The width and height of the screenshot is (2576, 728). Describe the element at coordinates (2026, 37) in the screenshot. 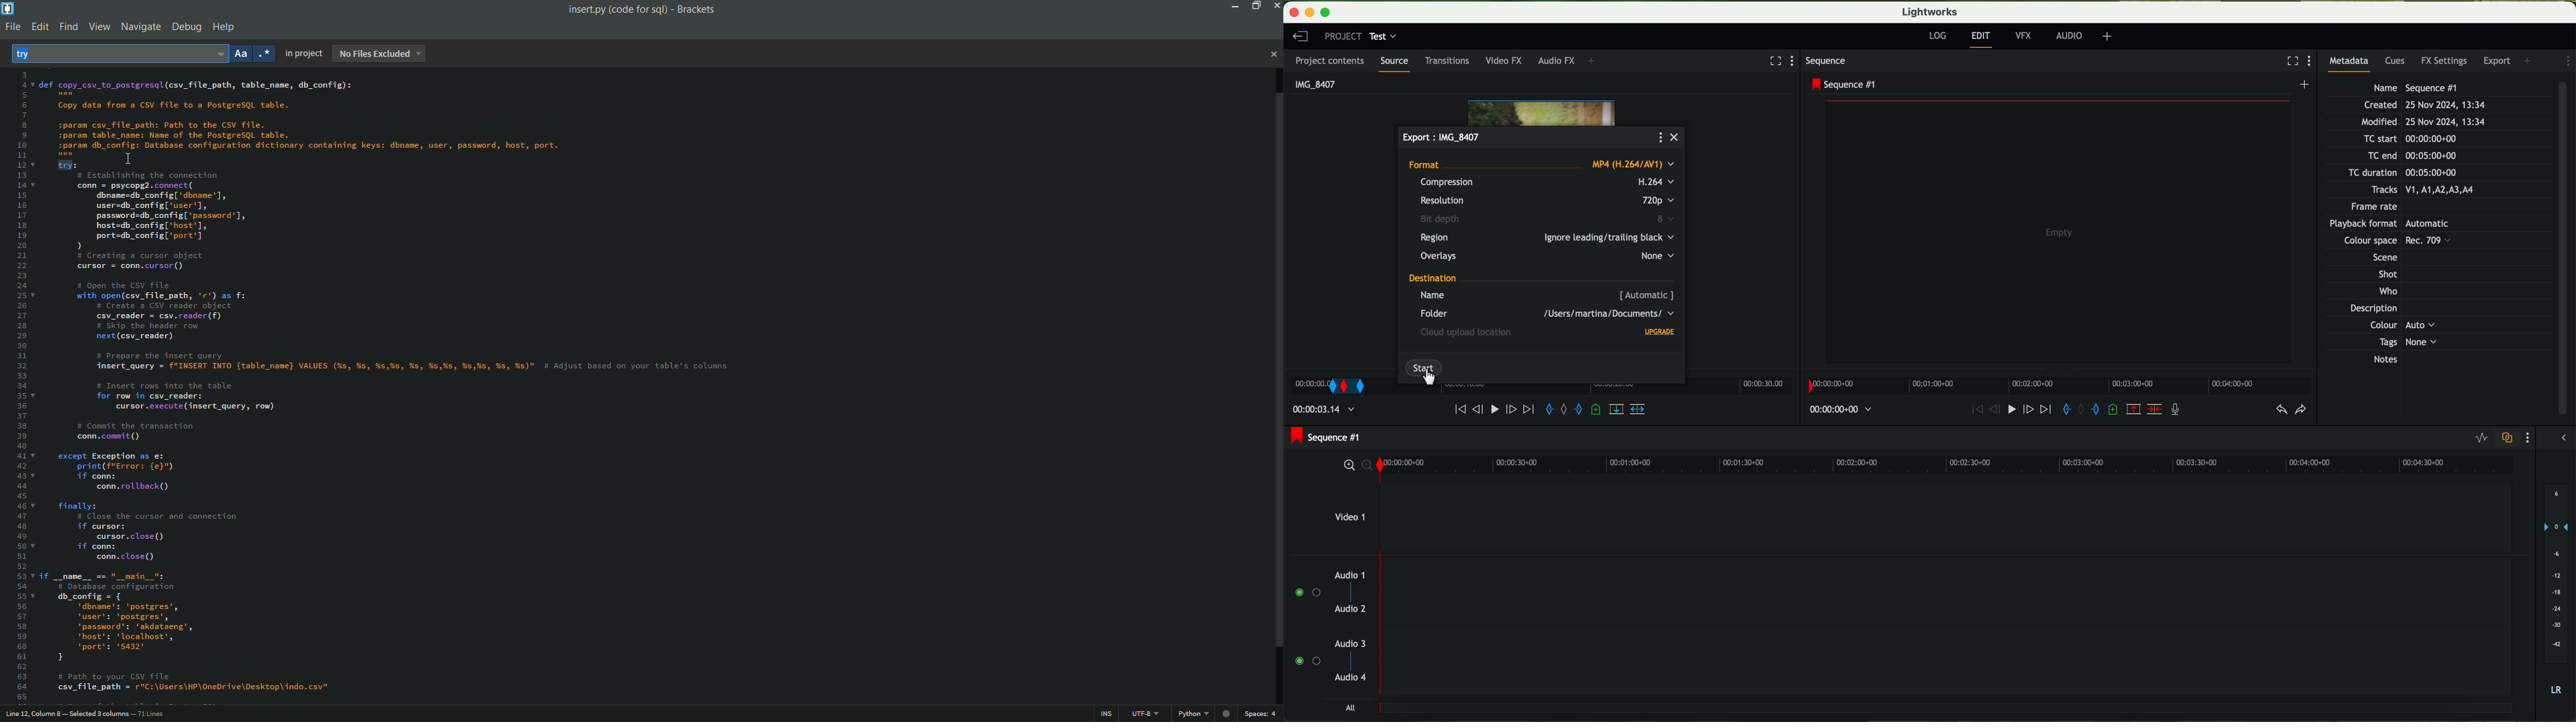

I see `VFX` at that location.